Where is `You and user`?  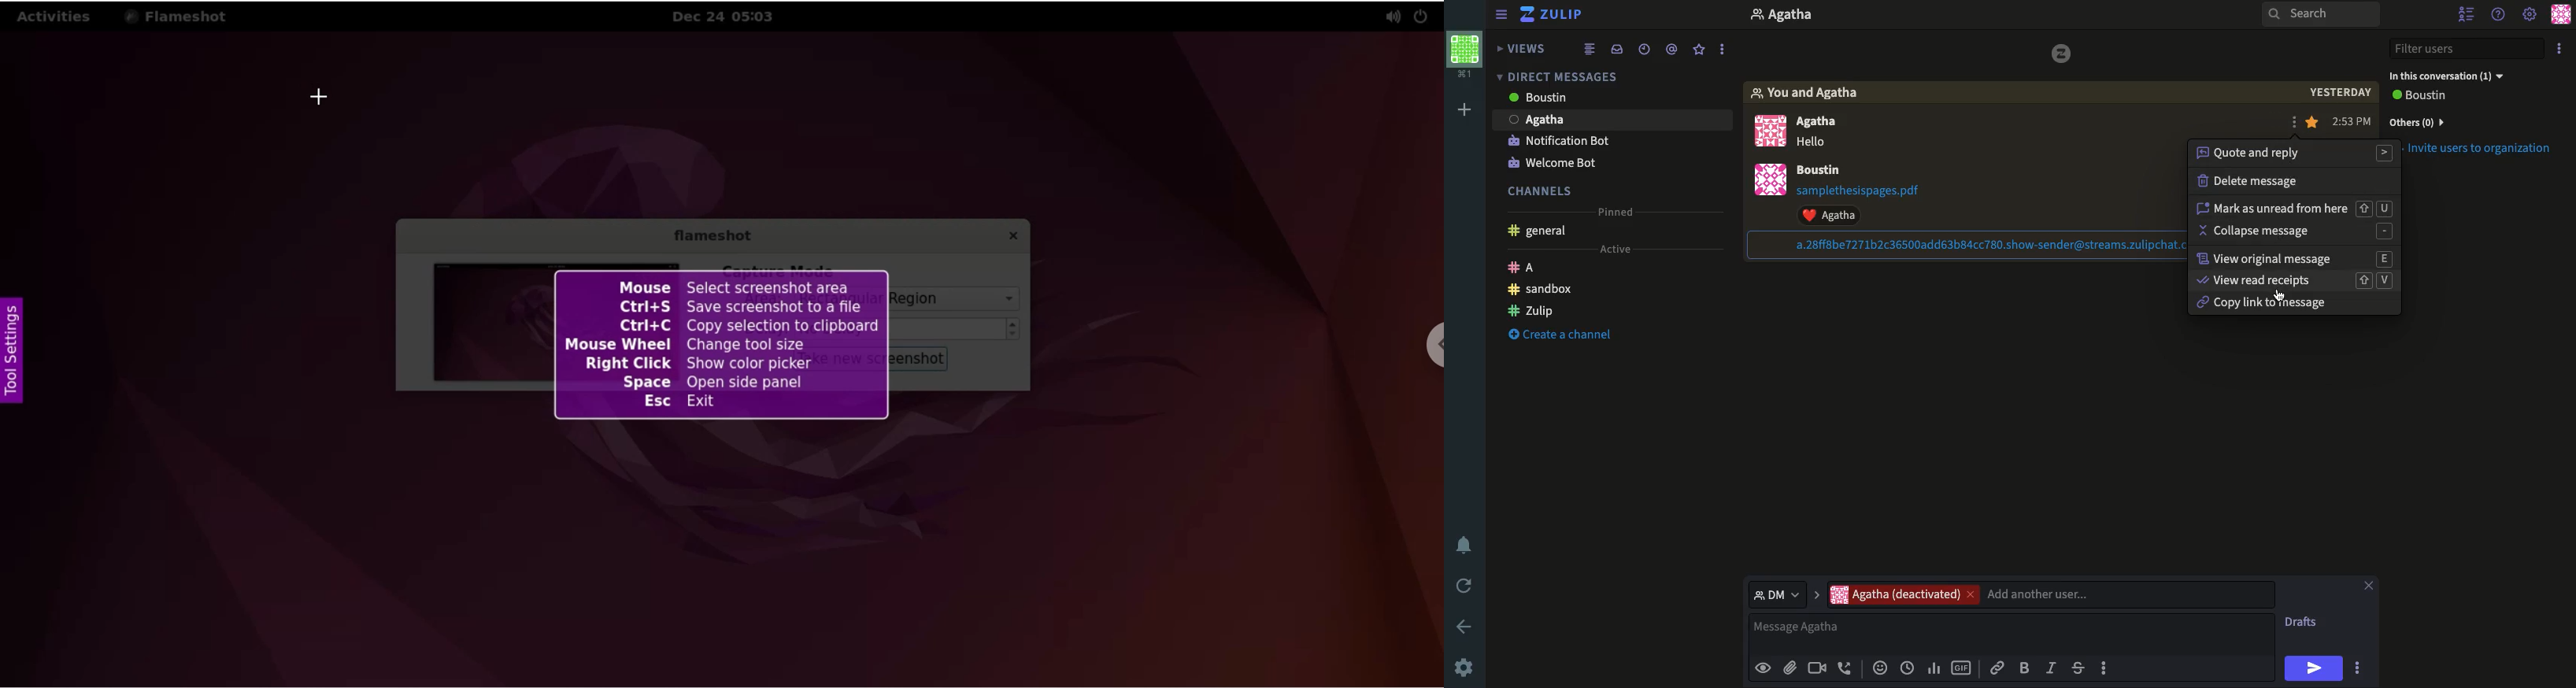 You and user is located at coordinates (1813, 94).